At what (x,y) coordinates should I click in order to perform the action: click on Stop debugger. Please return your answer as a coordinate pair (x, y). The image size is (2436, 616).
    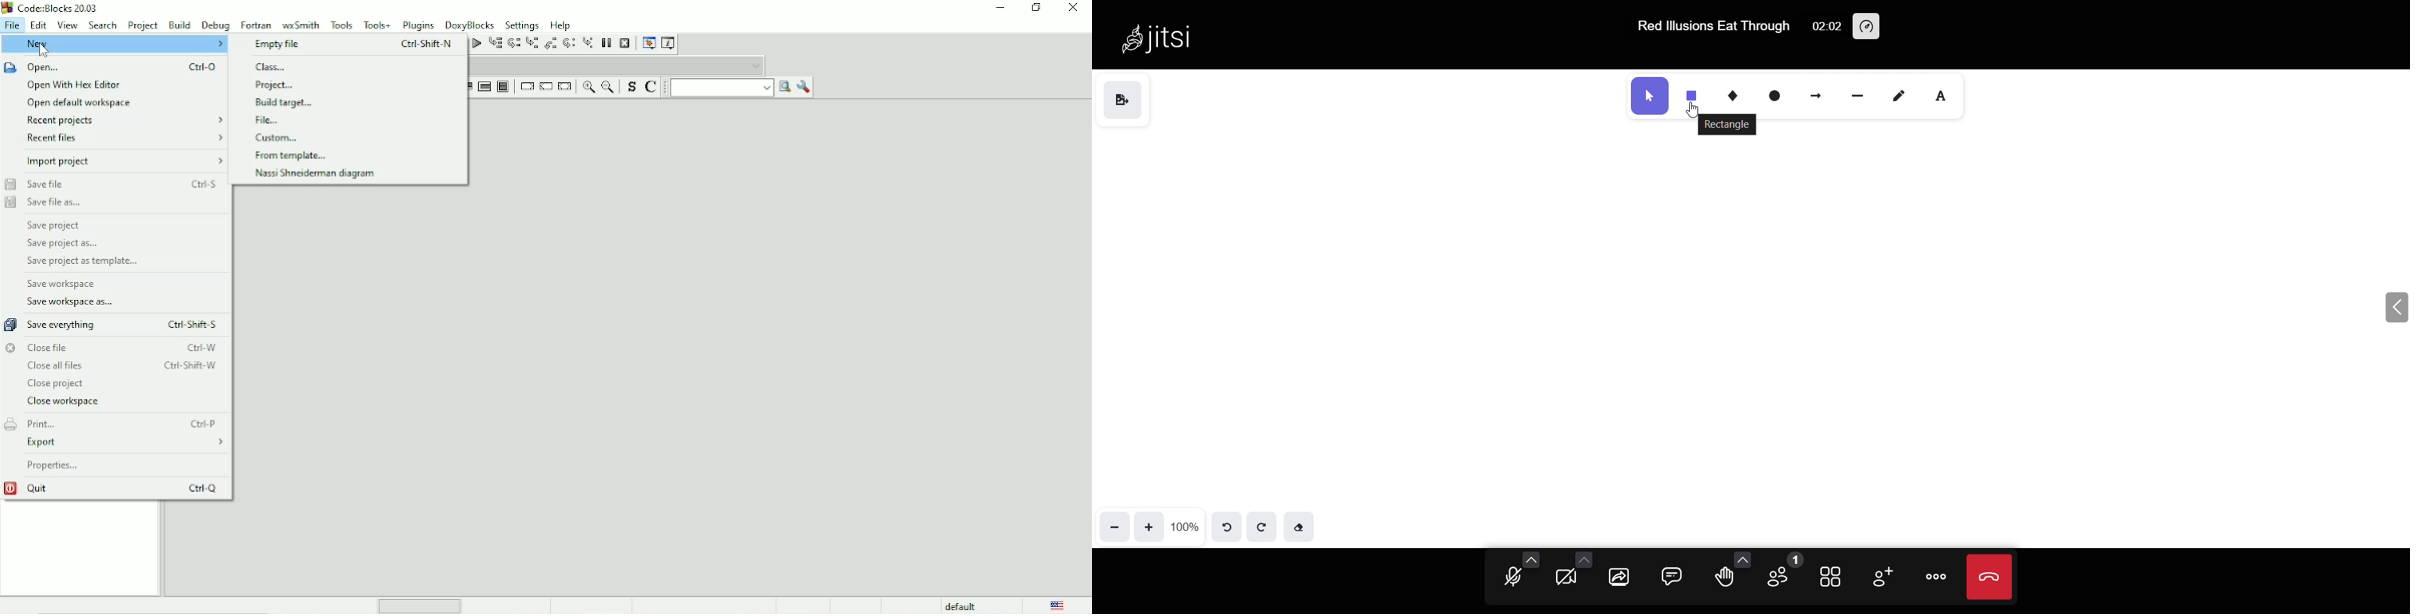
    Looking at the image, I should click on (625, 43).